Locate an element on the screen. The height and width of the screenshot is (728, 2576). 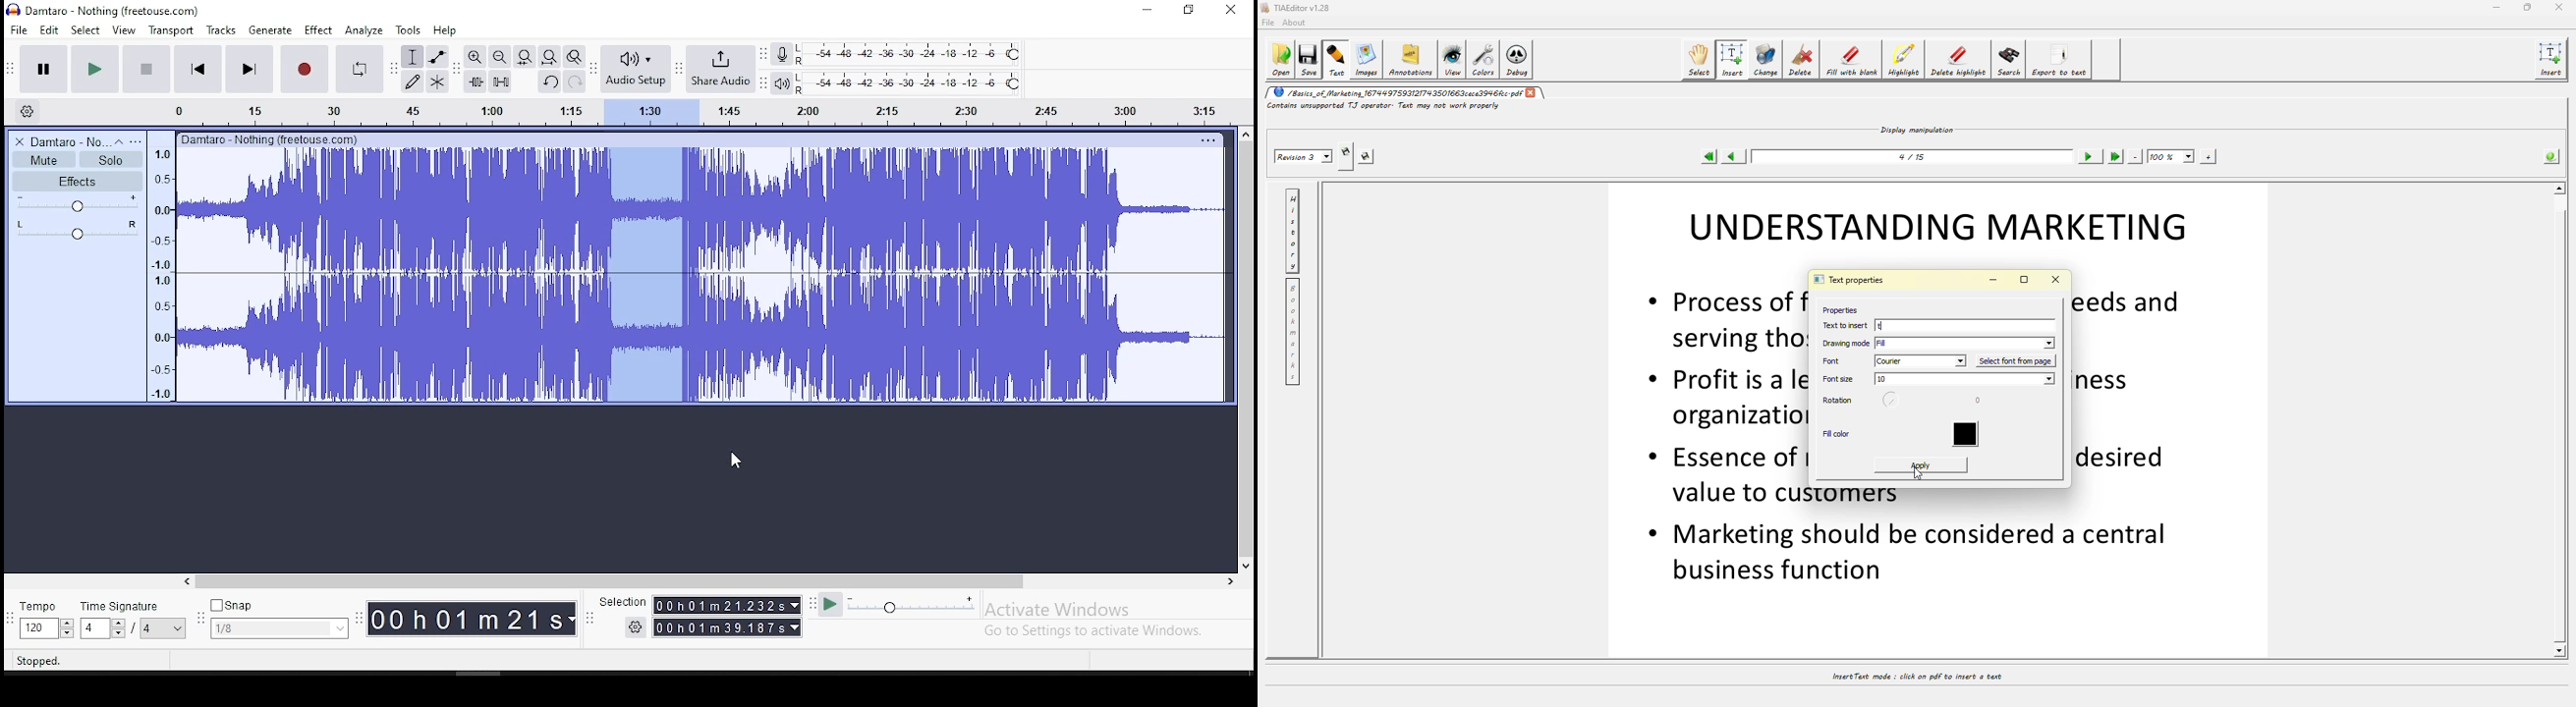
Settings is located at coordinates (637, 626).